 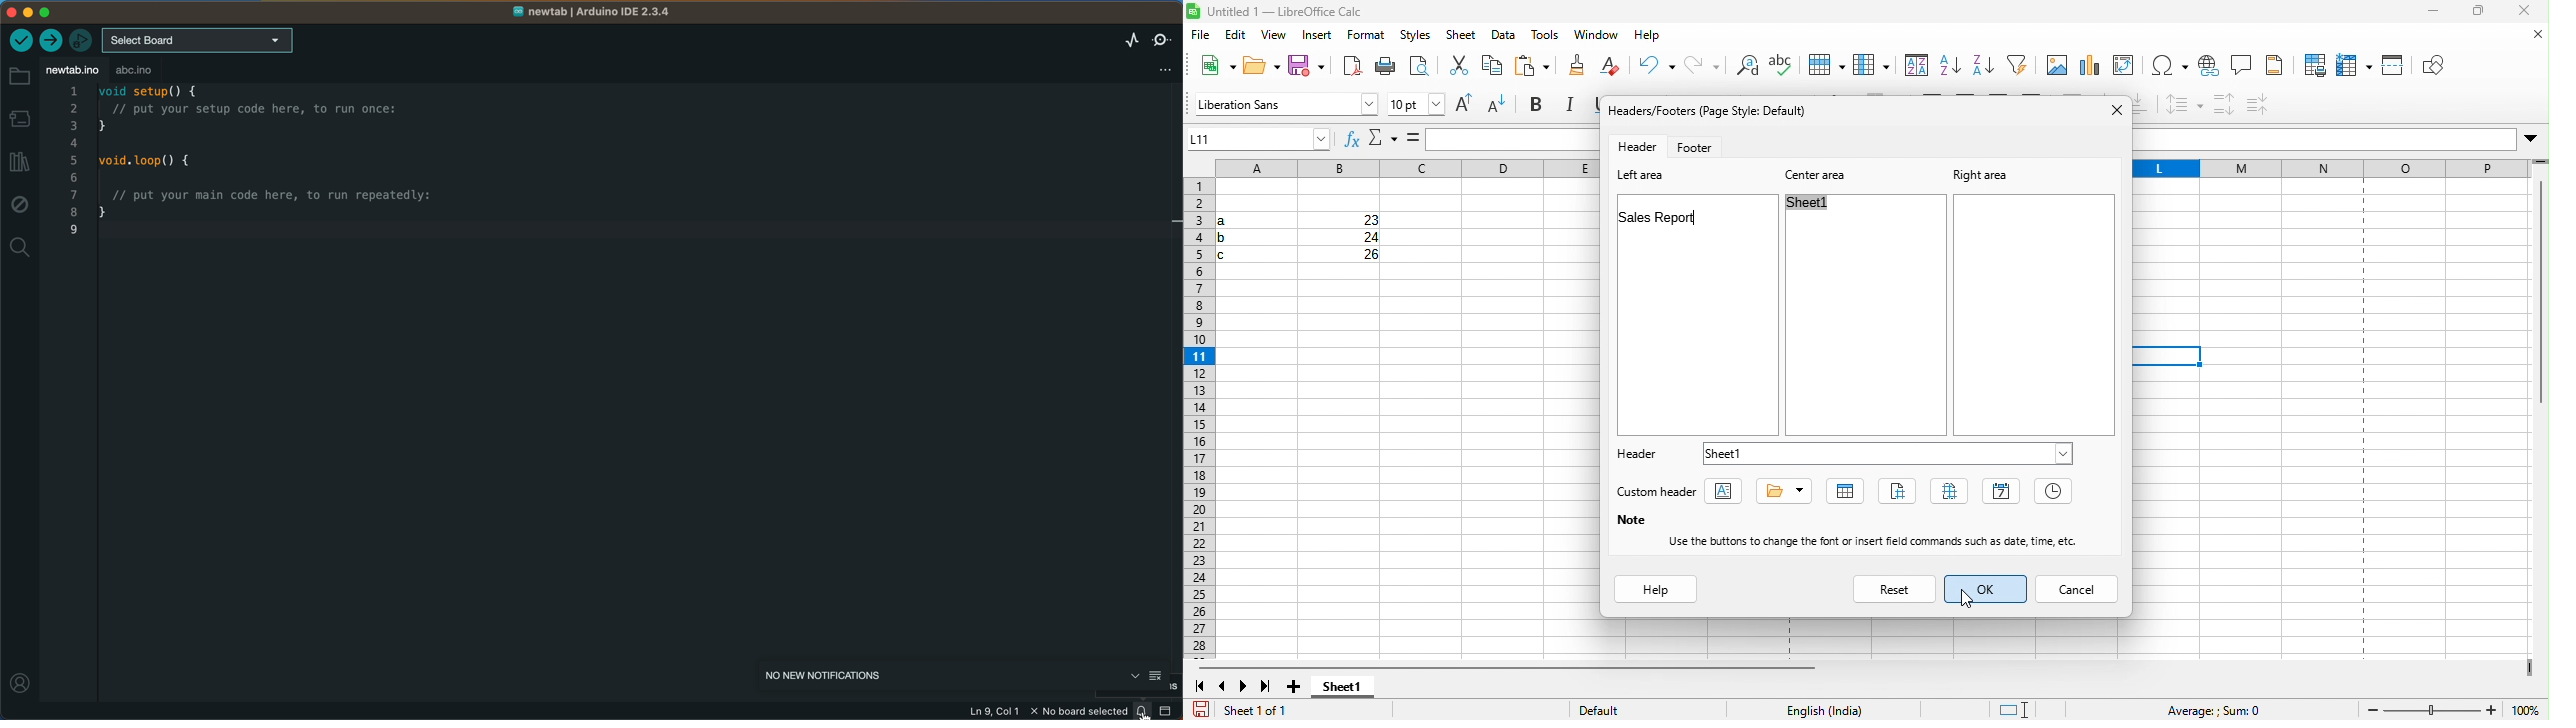 What do you see at coordinates (1201, 36) in the screenshot?
I see `file` at bounding box center [1201, 36].